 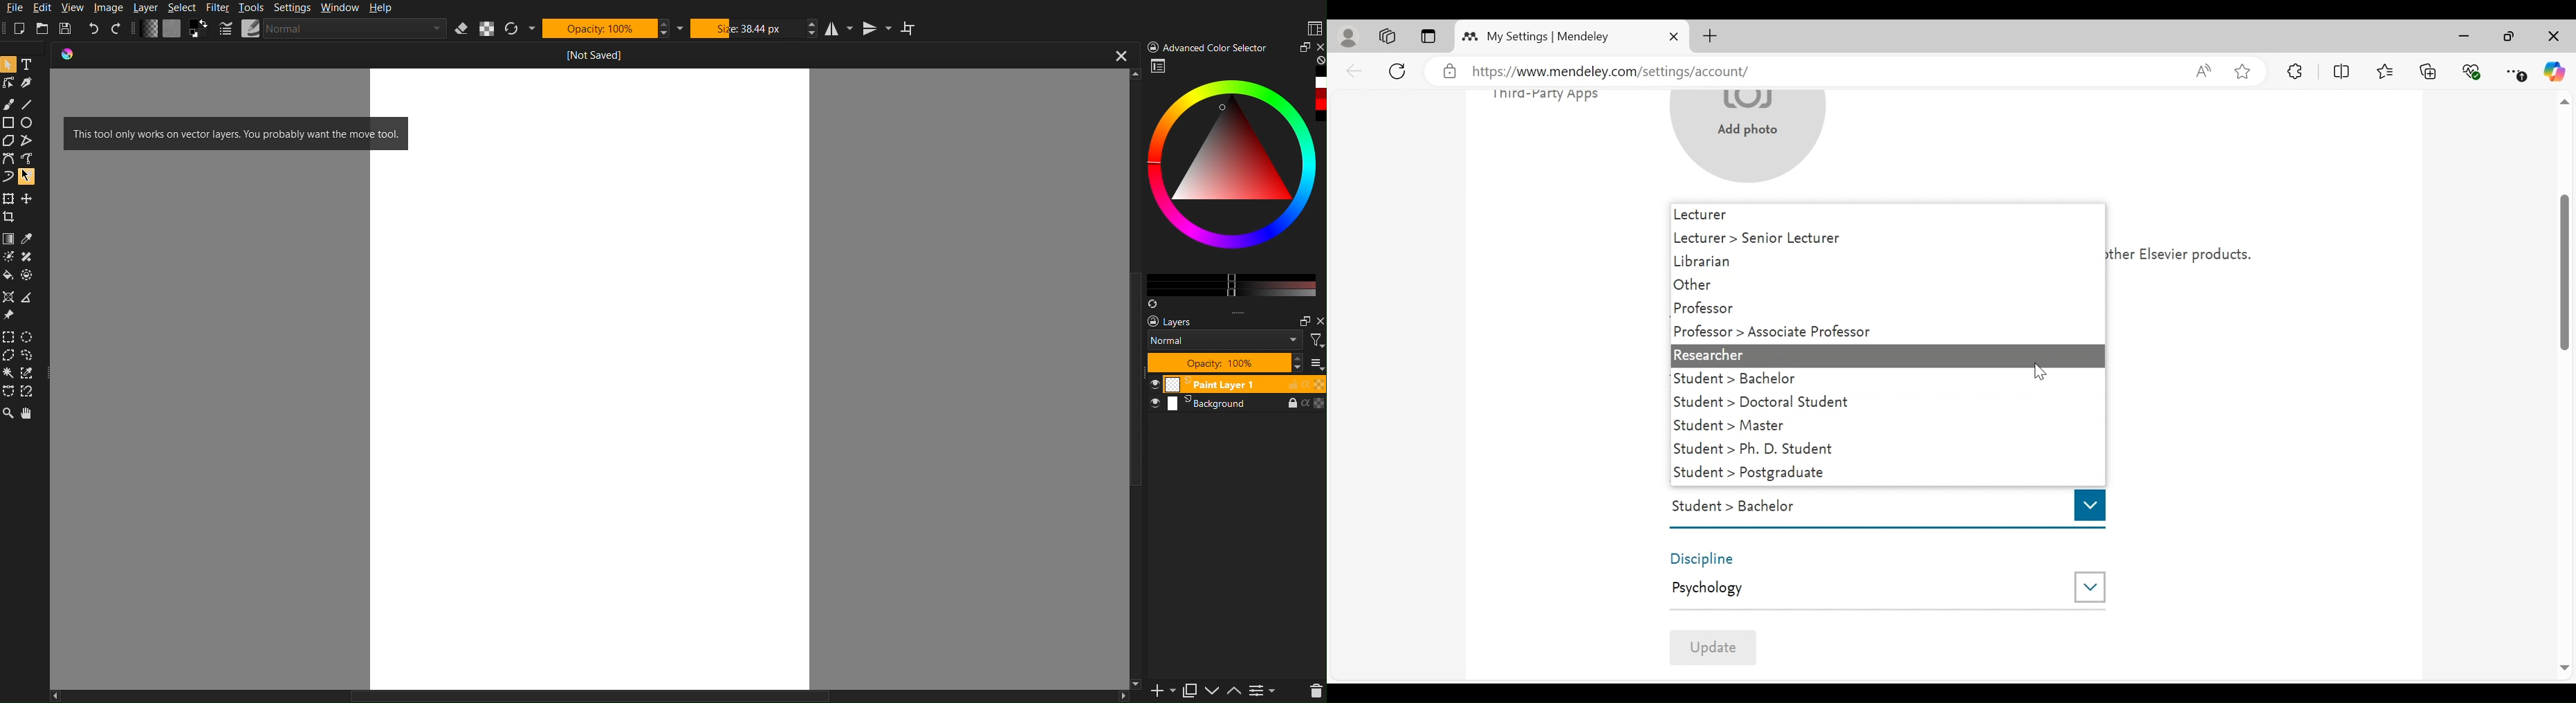 What do you see at coordinates (10, 298) in the screenshot?
I see `Assisstant Tool` at bounding box center [10, 298].